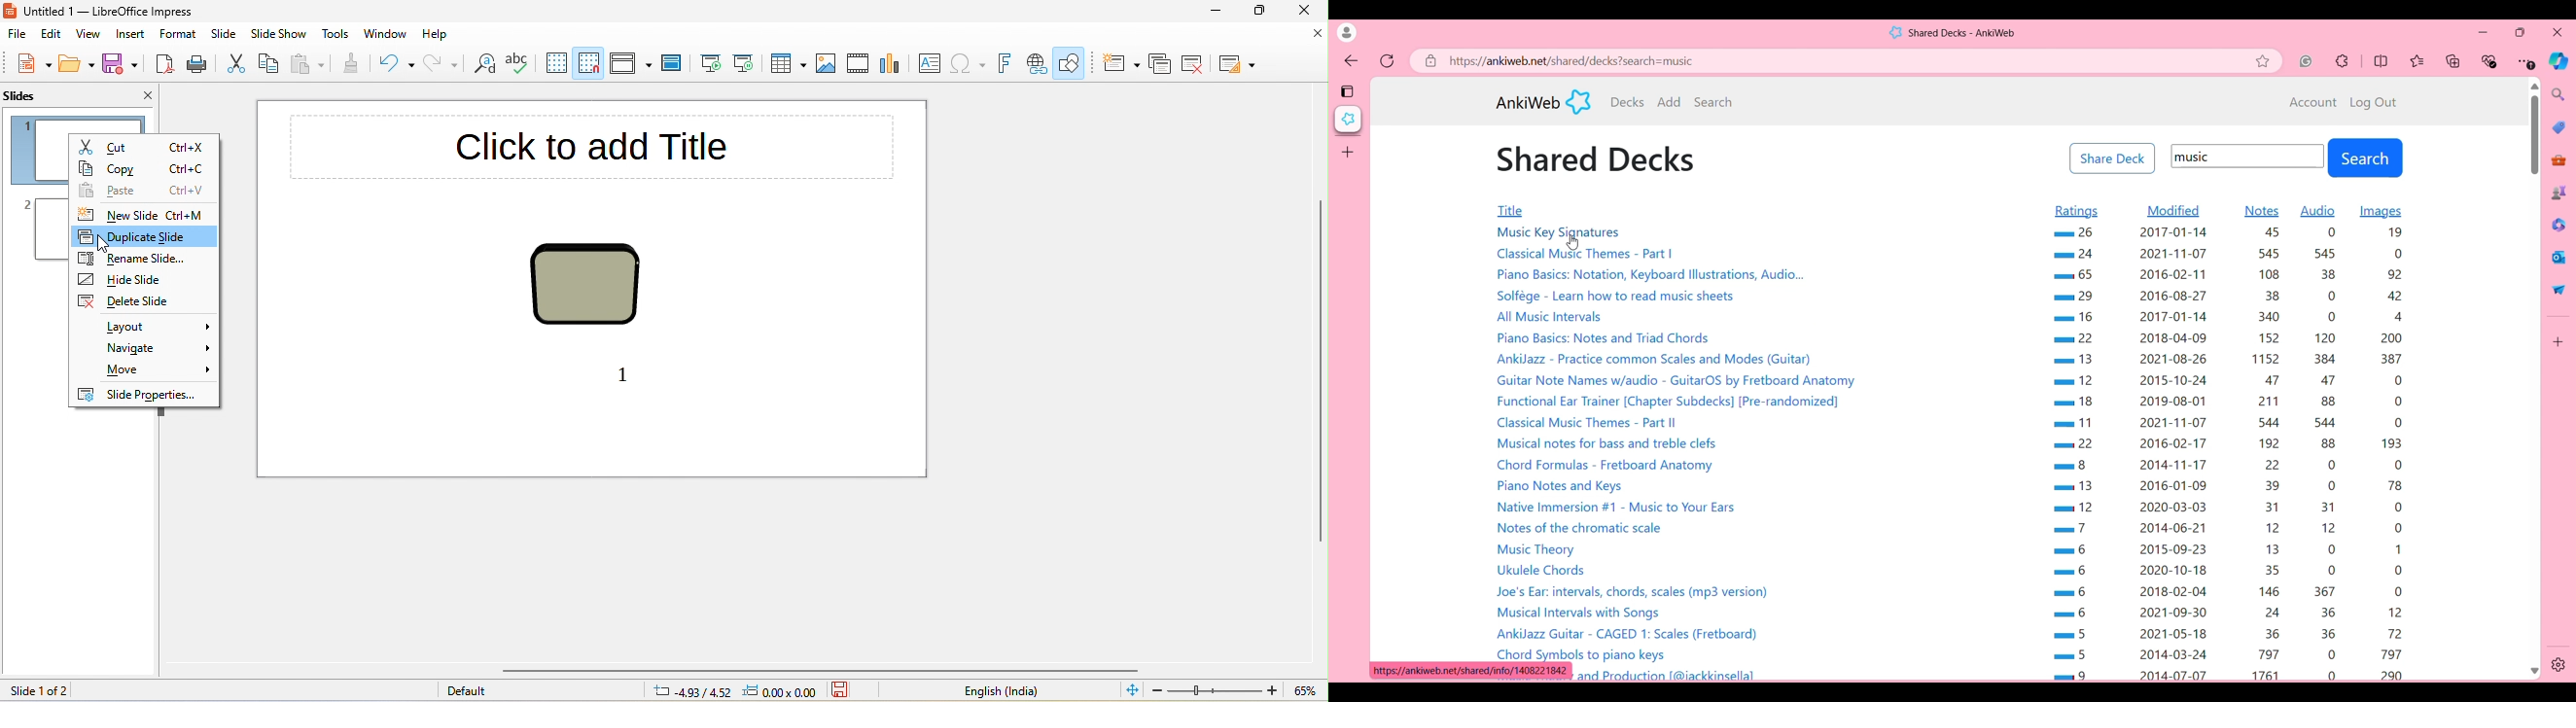 This screenshot has height=728, width=2576. I want to click on Tools, so click(2559, 161).